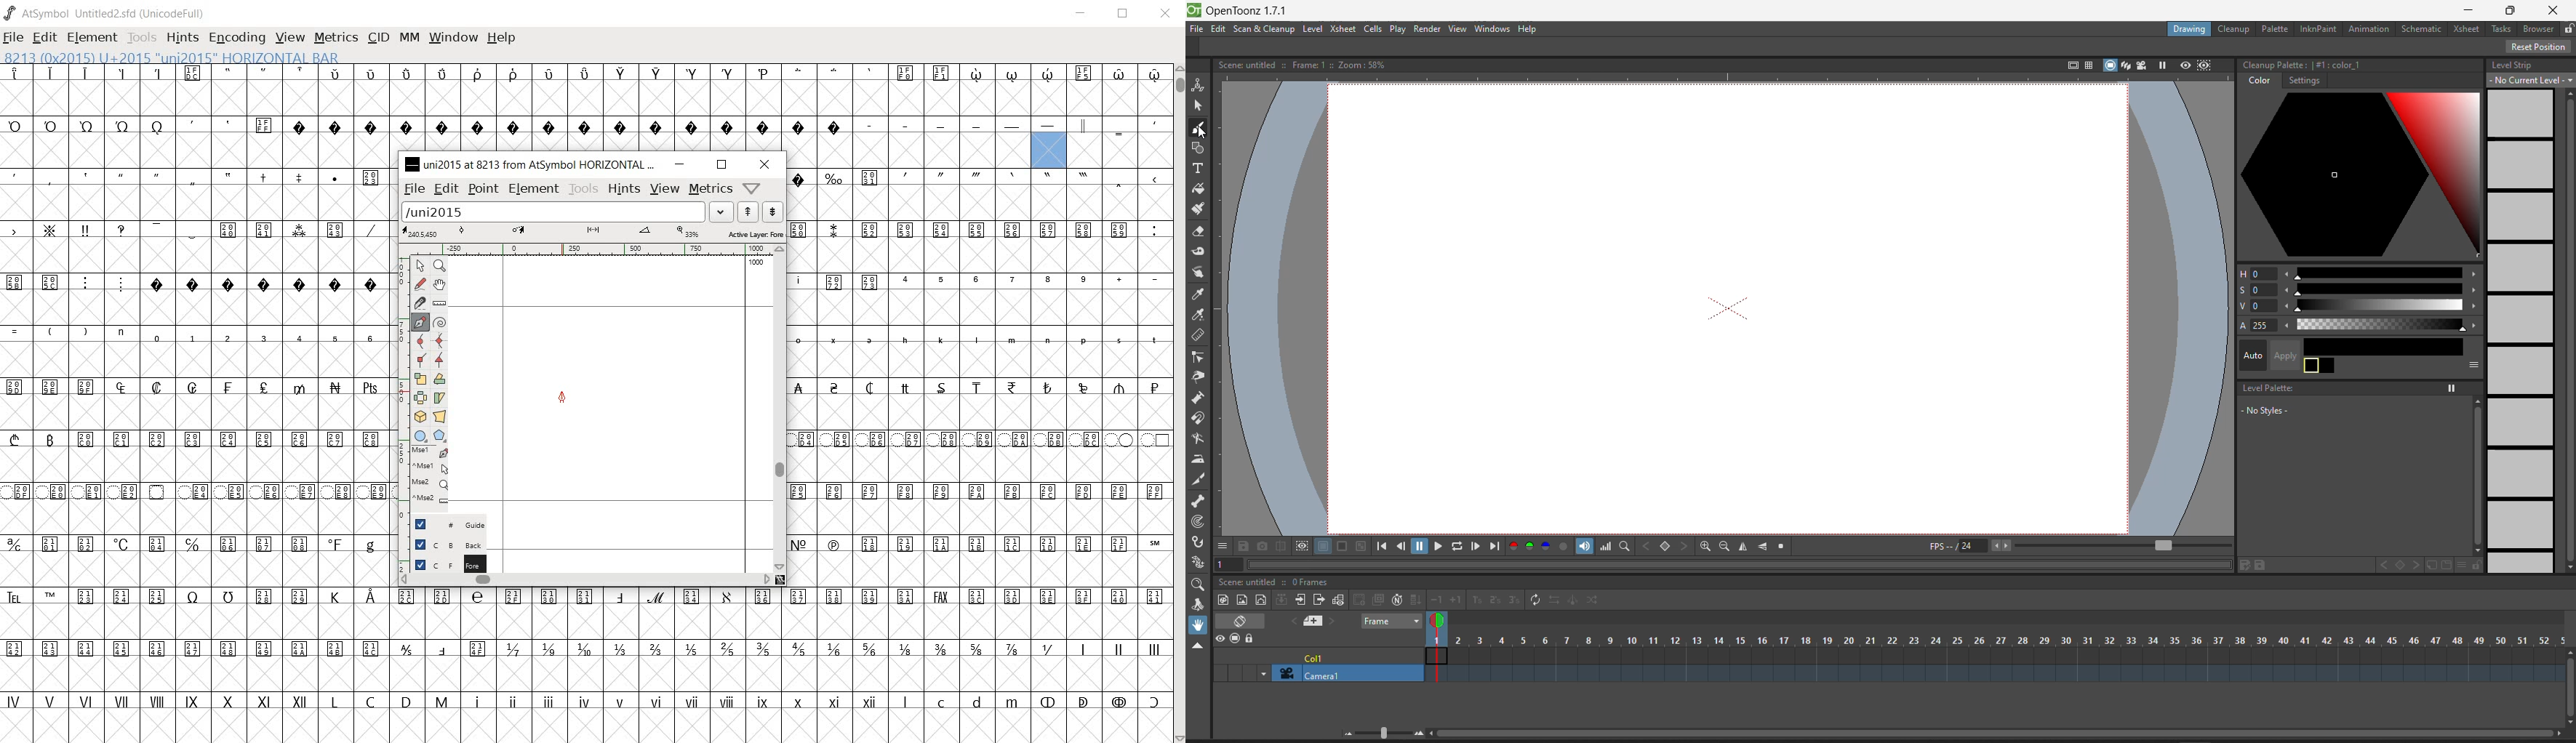 This screenshot has height=756, width=2576. Describe the element at coordinates (747, 212) in the screenshot. I see `show the next word on the list` at that location.